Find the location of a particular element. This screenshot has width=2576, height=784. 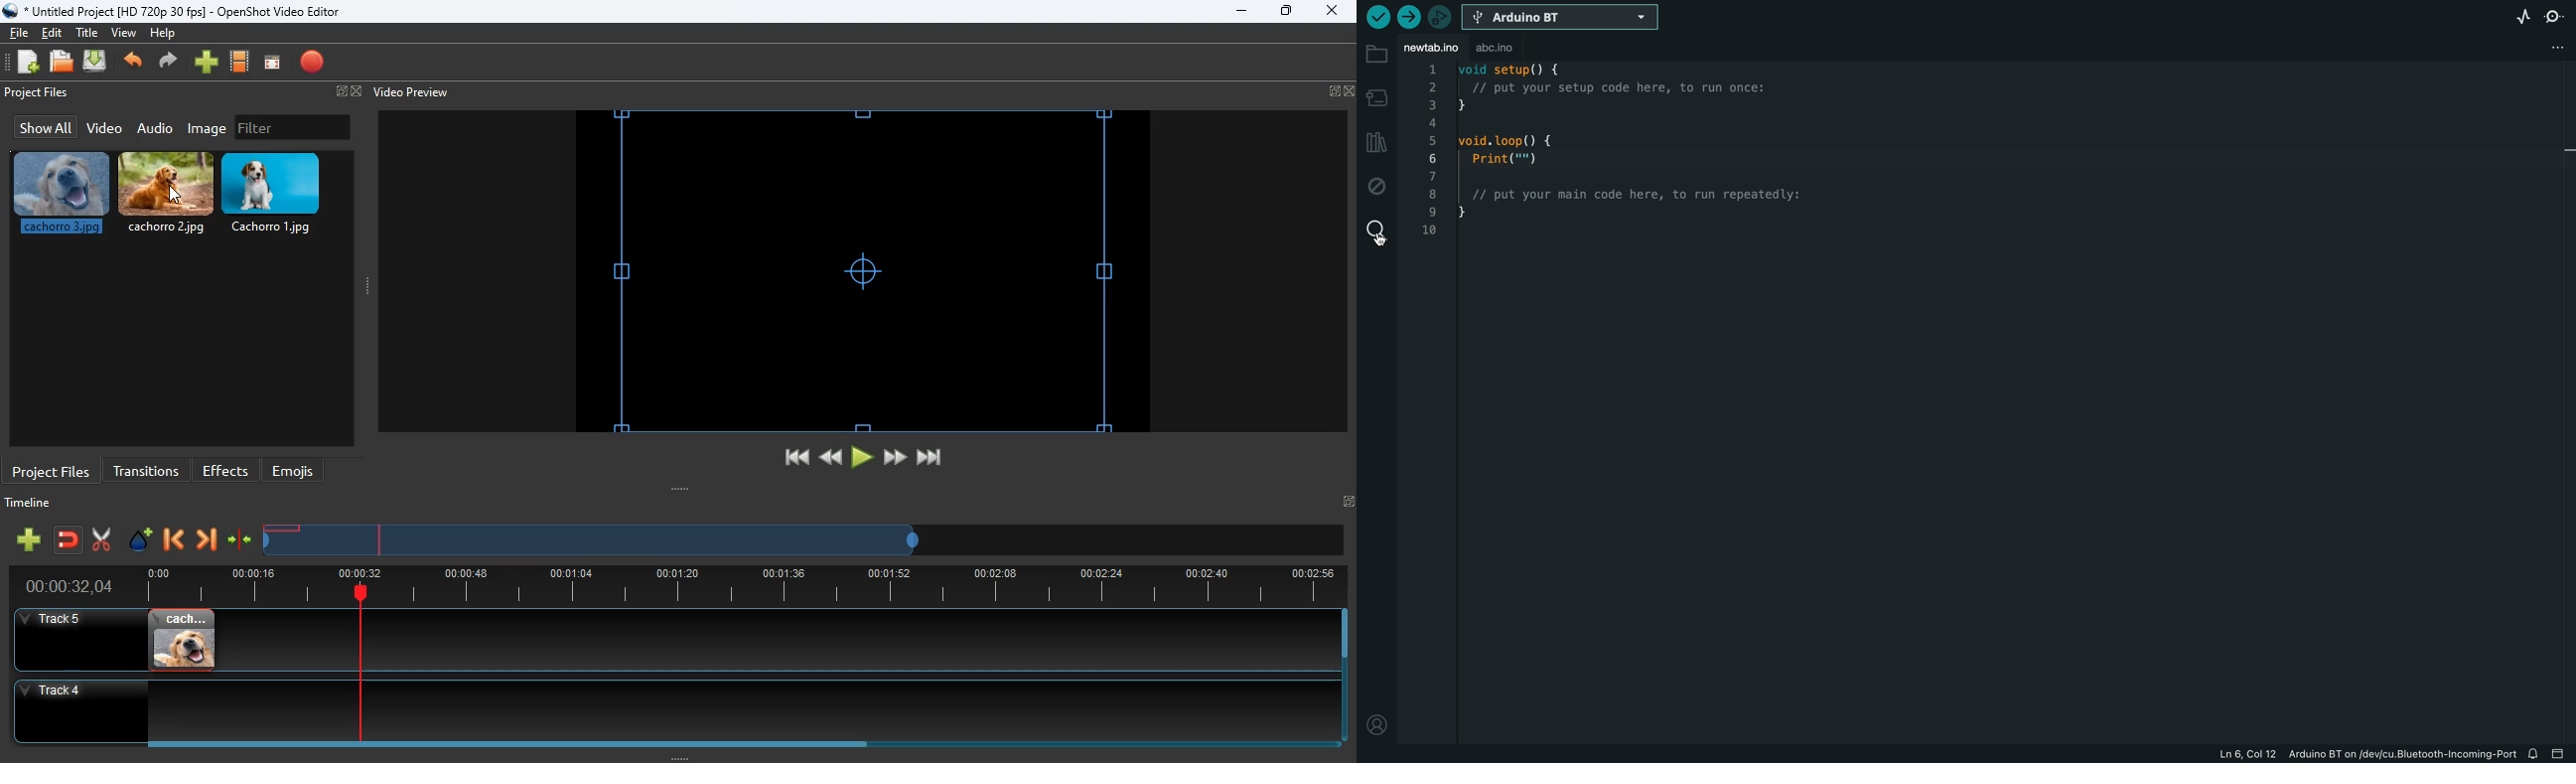

profile is located at coordinates (1376, 719).